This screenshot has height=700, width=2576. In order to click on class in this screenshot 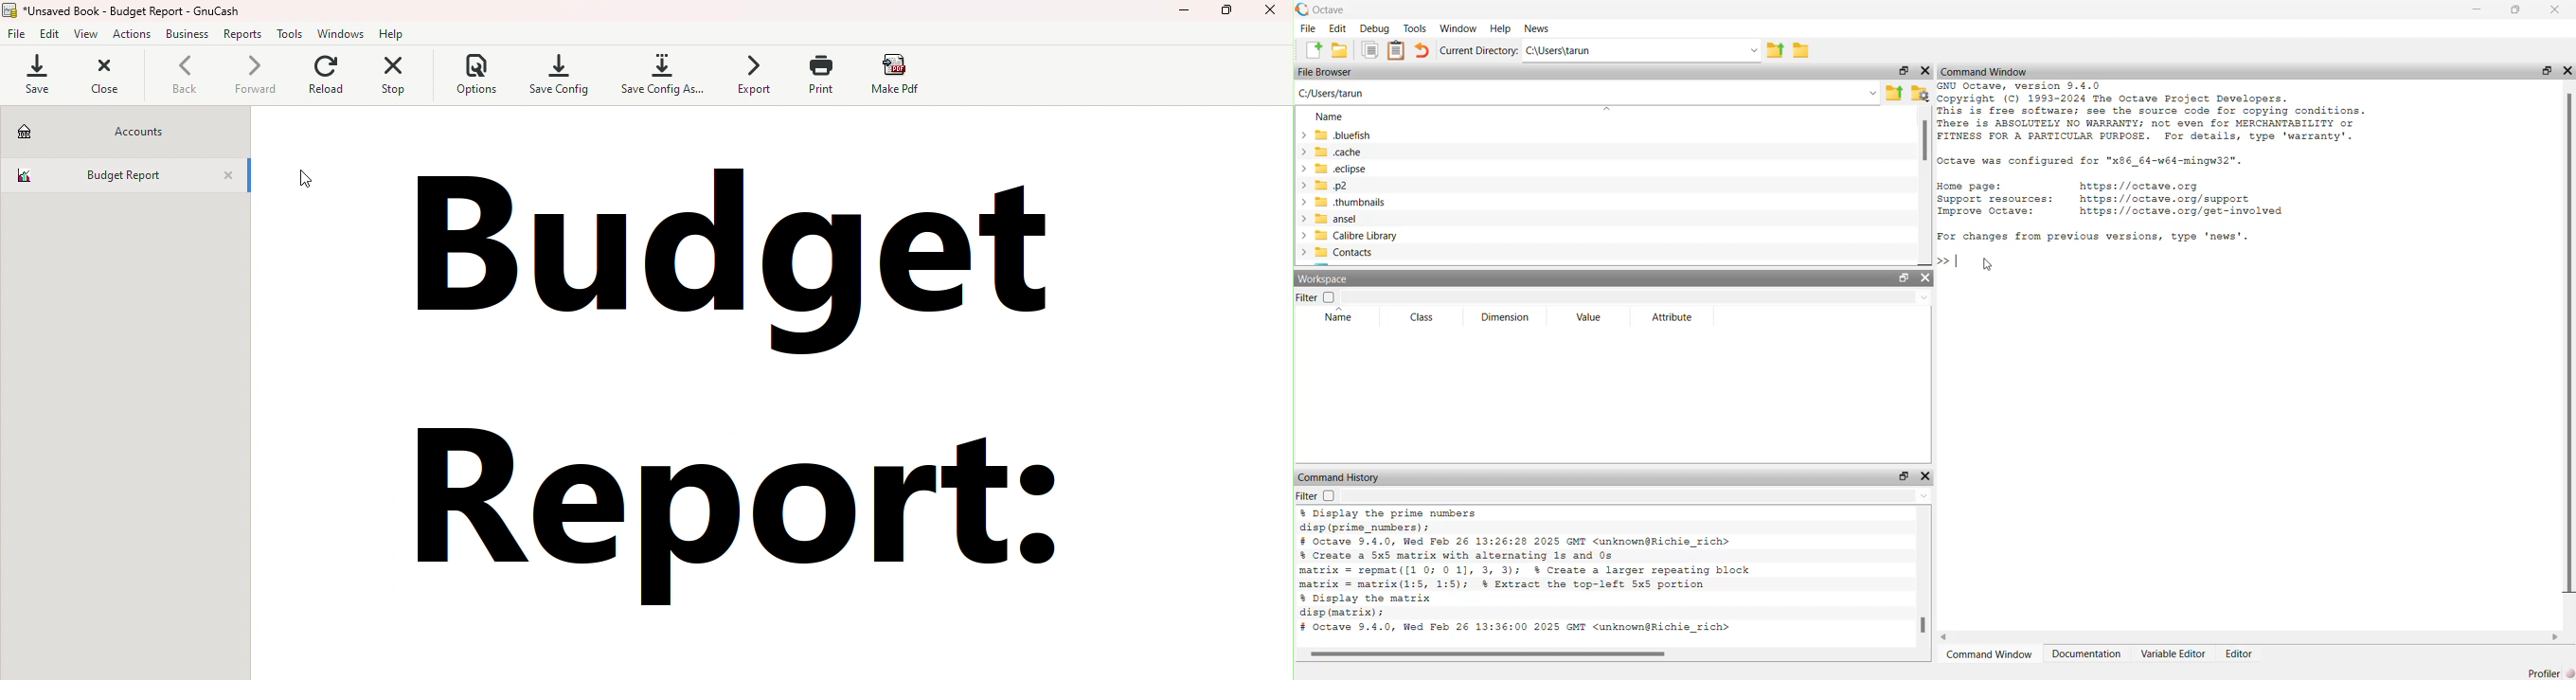, I will do `click(1417, 317)`.